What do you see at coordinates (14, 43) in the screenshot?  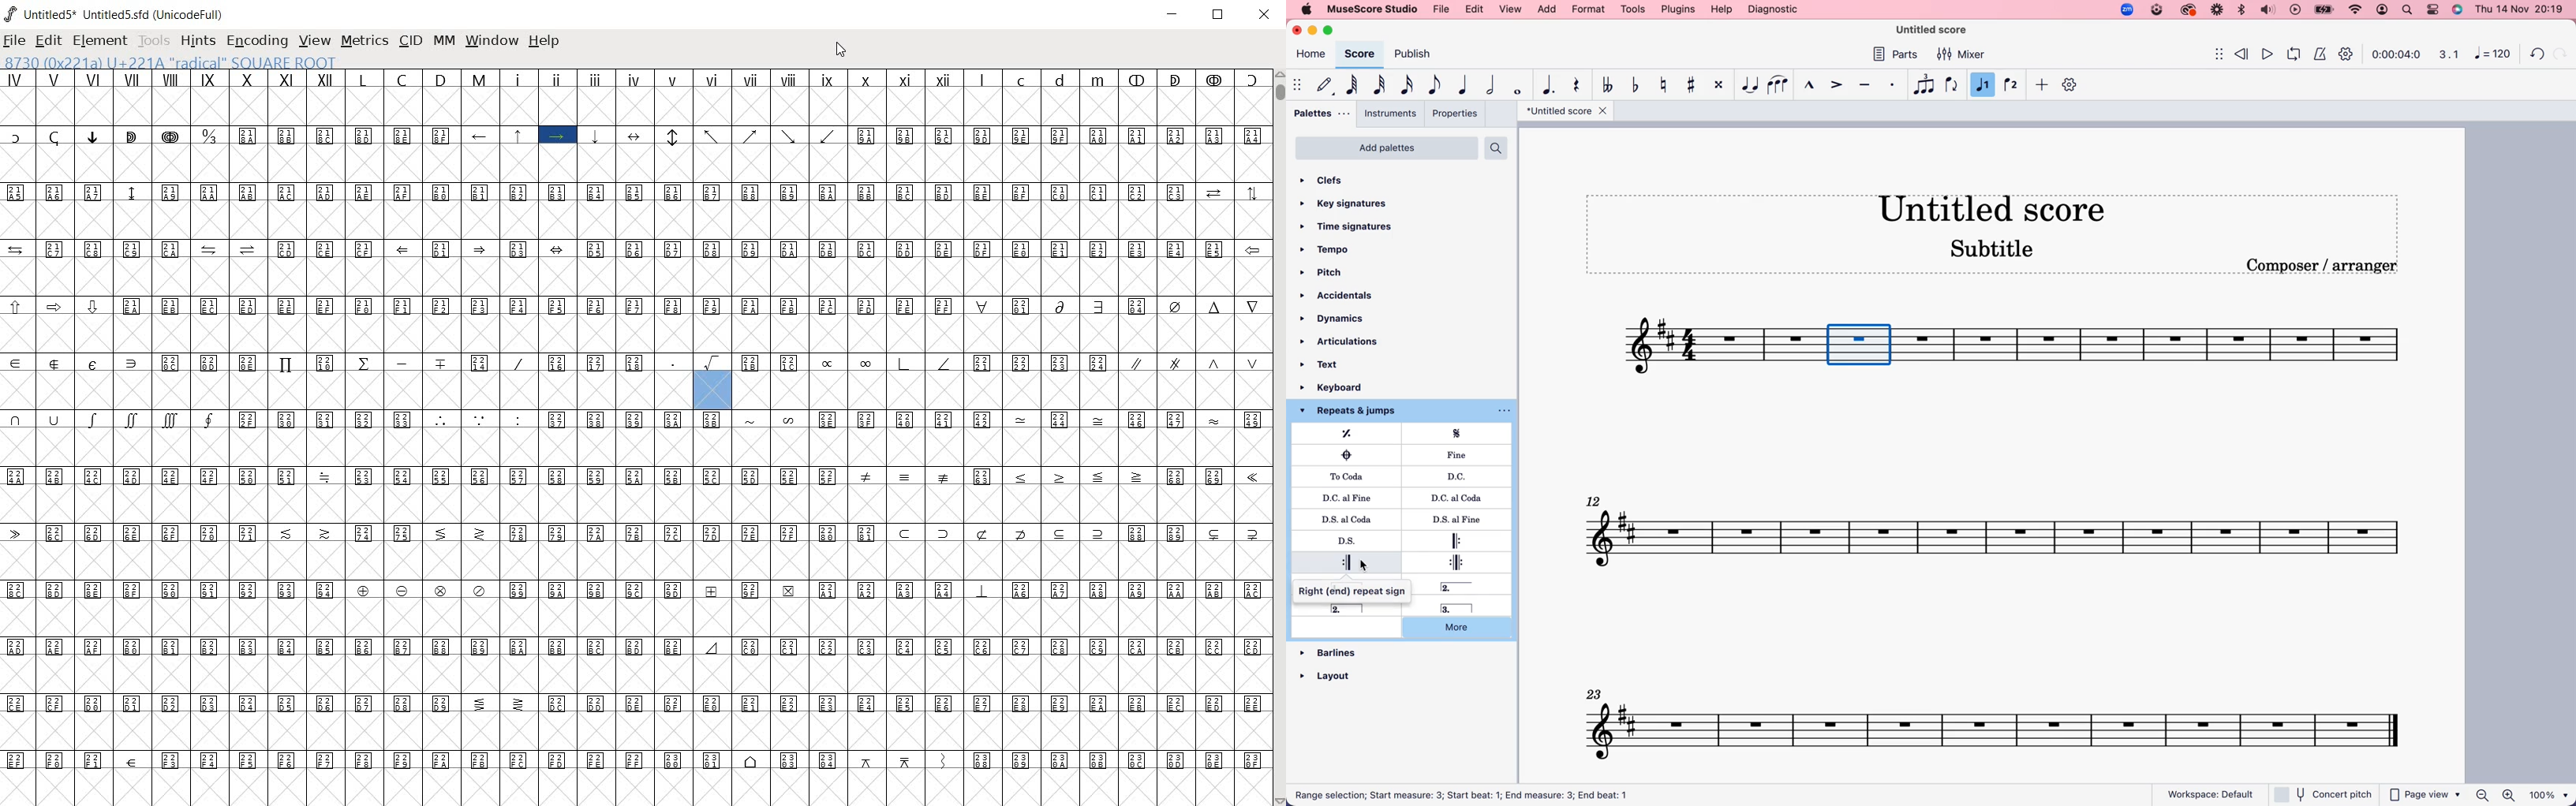 I see `FILE` at bounding box center [14, 43].